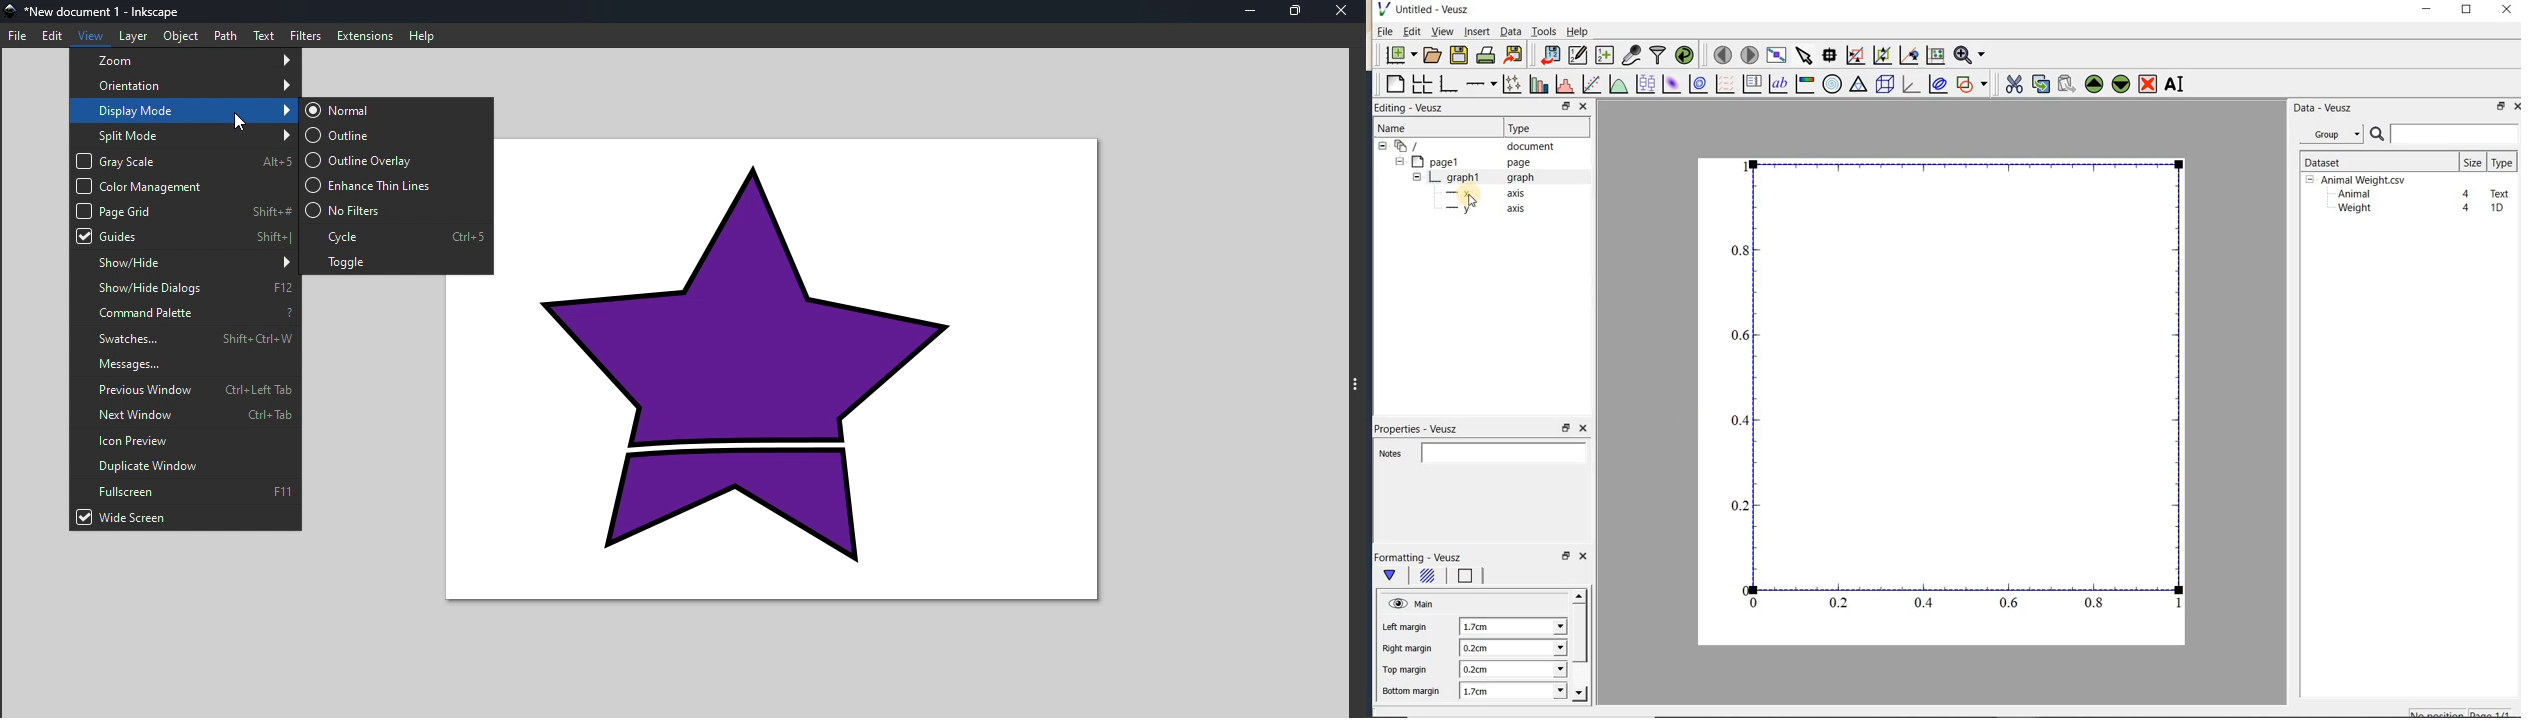 This screenshot has height=728, width=2548. Describe the element at coordinates (2147, 85) in the screenshot. I see `remove the selected widget` at that location.